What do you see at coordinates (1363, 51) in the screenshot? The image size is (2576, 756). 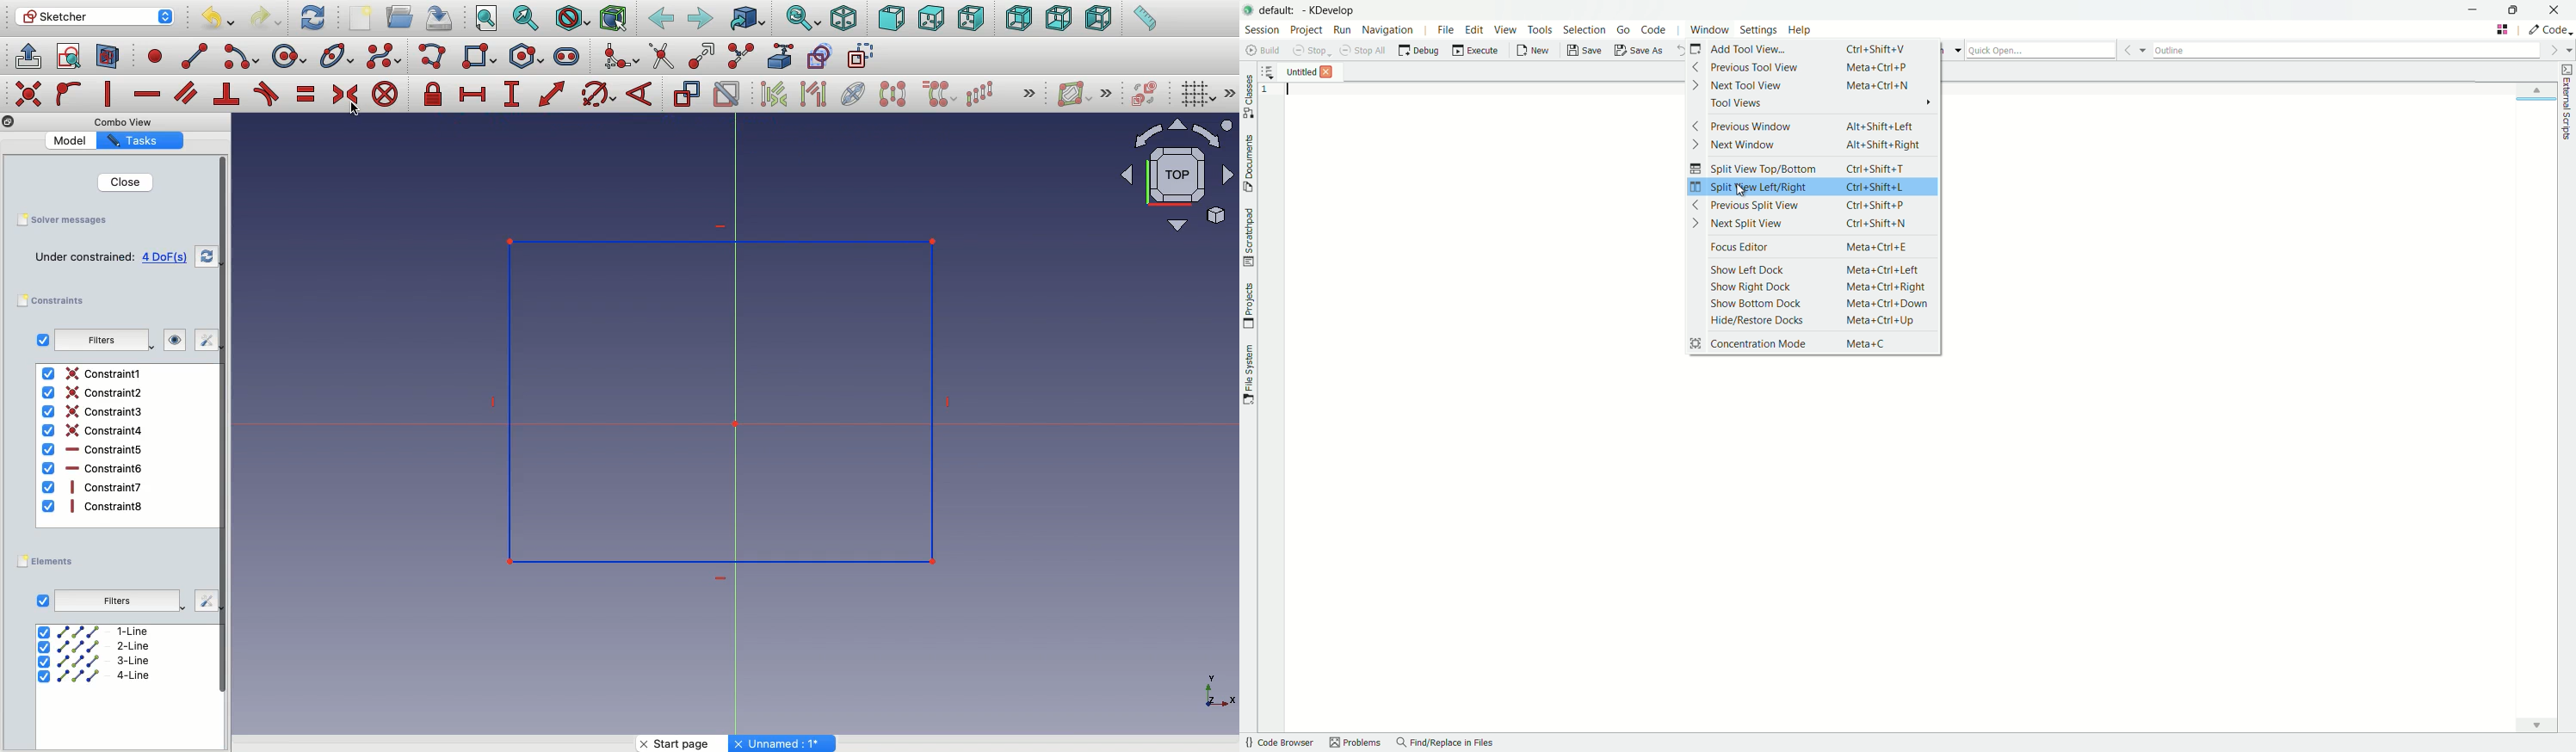 I see `stop all` at bounding box center [1363, 51].